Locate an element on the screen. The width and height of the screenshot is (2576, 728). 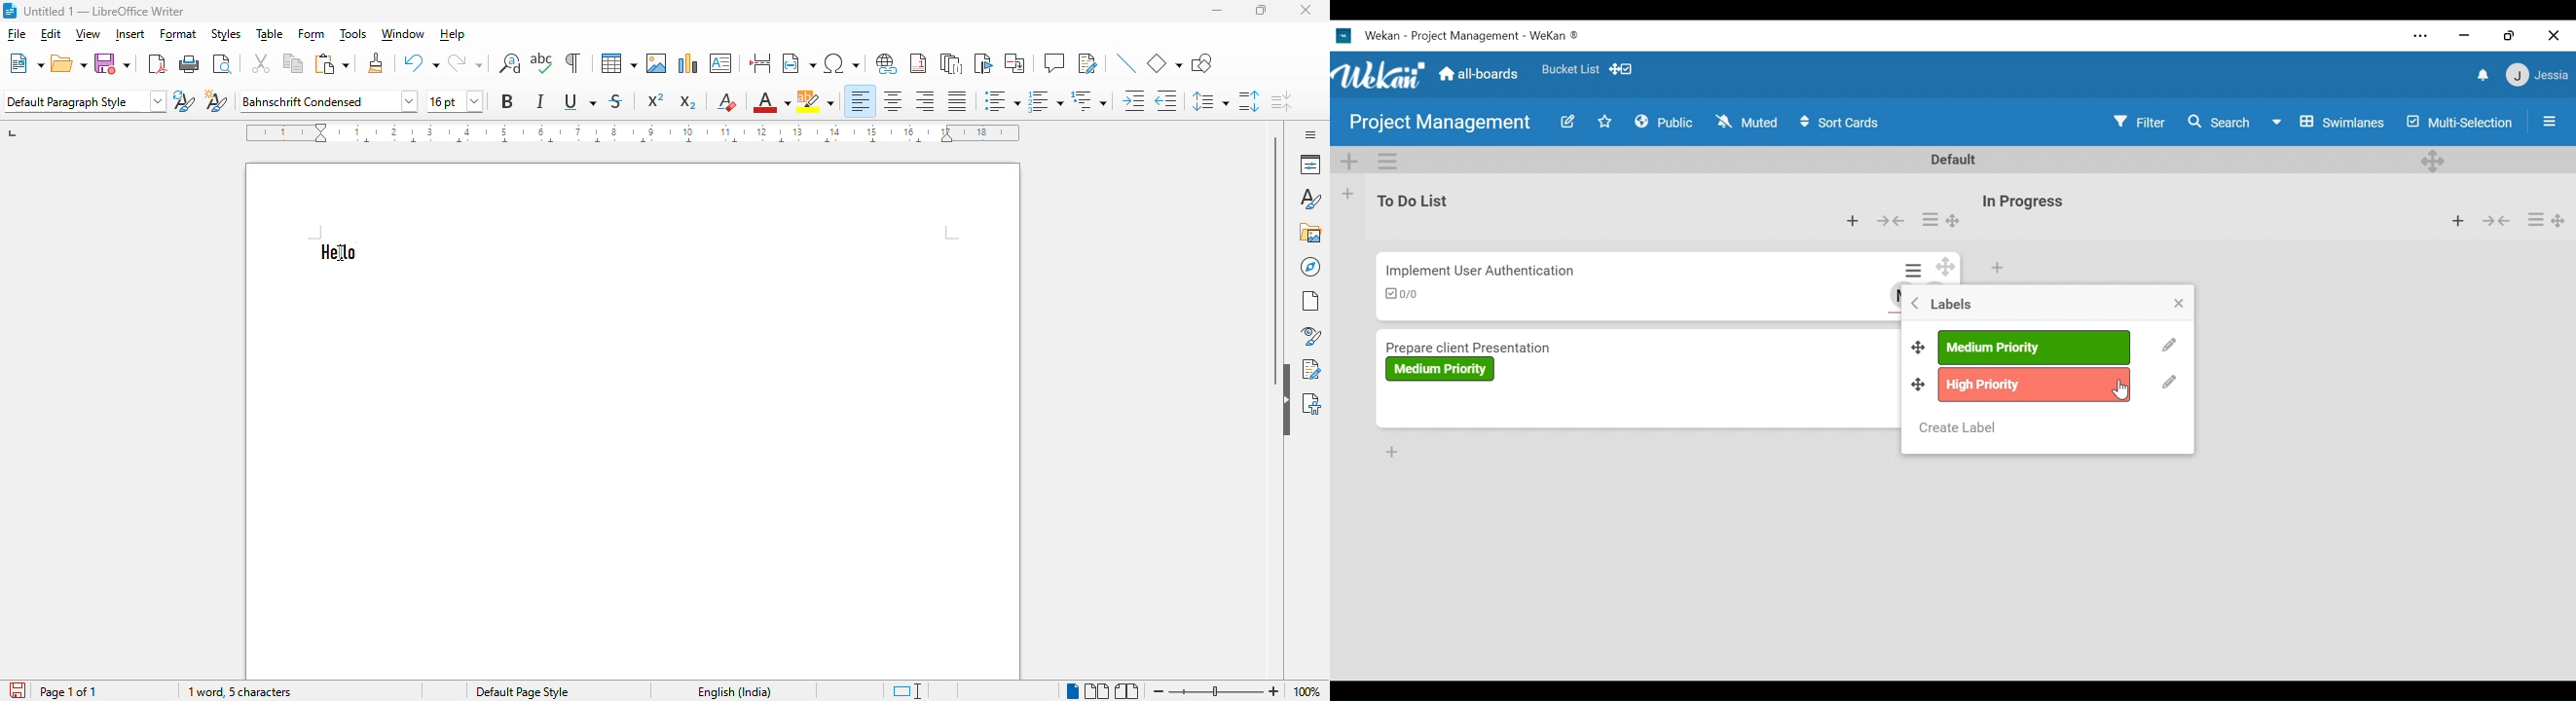
book view is located at coordinates (1128, 690).